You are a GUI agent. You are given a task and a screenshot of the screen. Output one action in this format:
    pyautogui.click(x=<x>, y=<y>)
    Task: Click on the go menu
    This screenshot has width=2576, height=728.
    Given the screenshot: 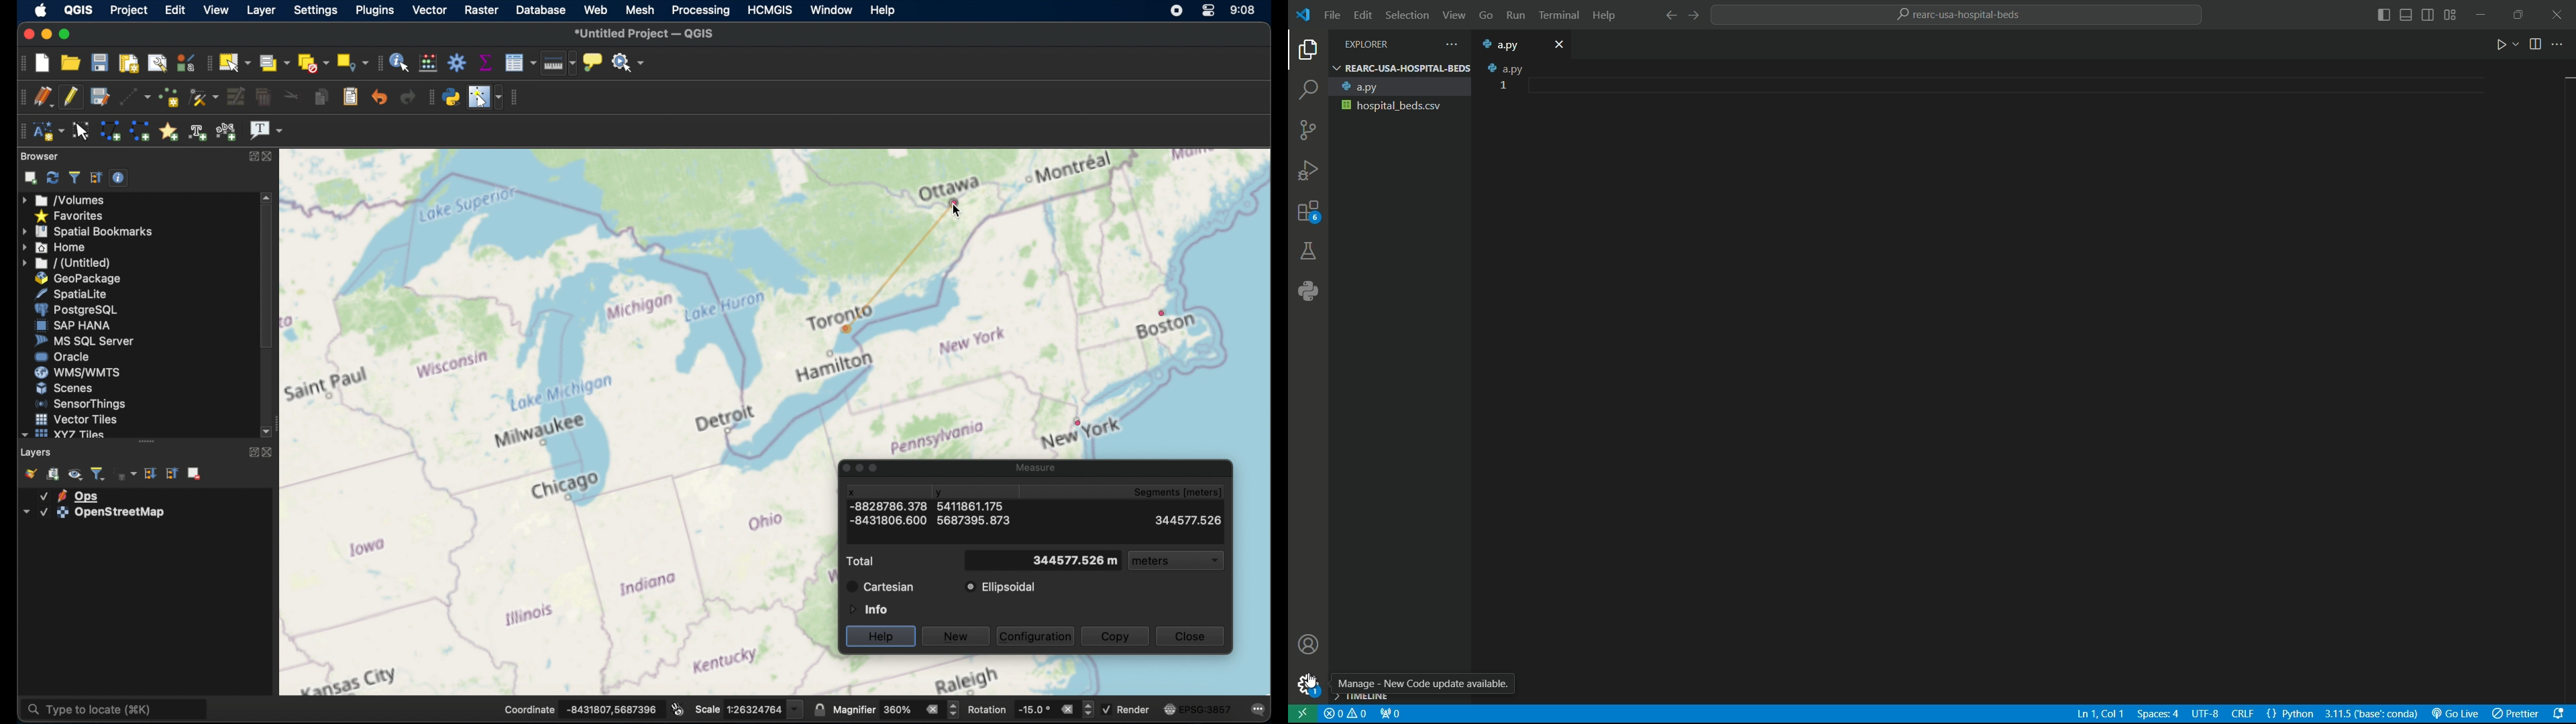 What is the action you would take?
    pyautogui.click(x=1485, y=17)
    